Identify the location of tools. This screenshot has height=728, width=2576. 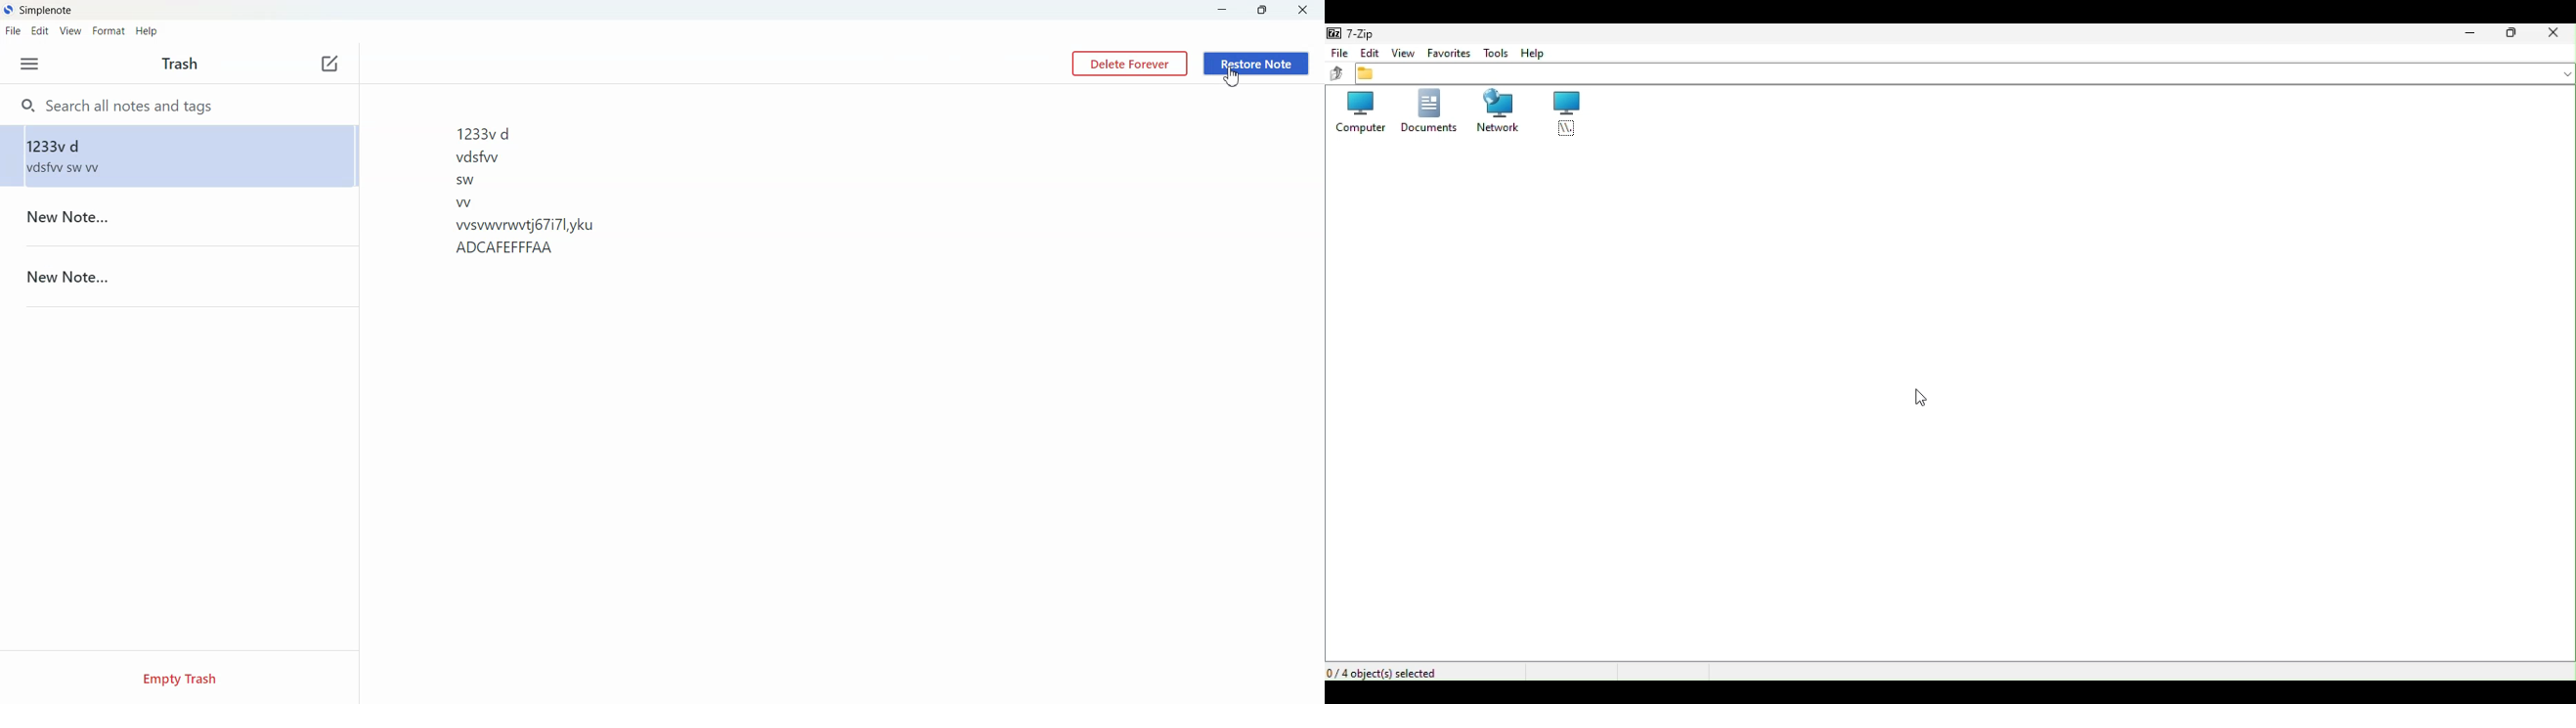
(1497, 52).